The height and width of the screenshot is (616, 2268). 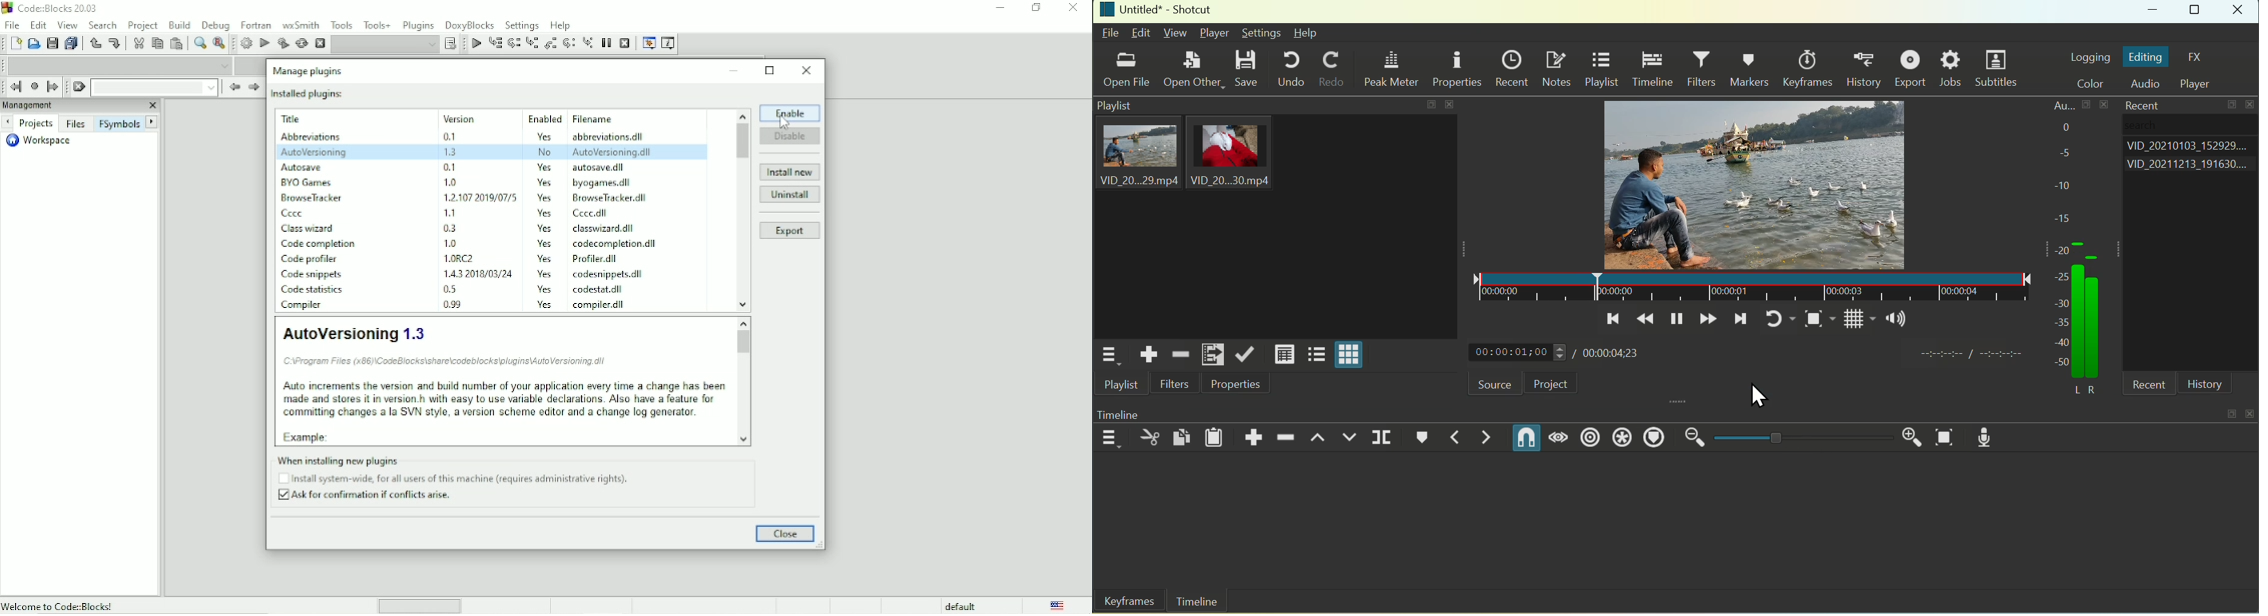 What do you see at coordinates (544, 259) in the screenshot?
I see `Yes` at bounding box center [544, 259].